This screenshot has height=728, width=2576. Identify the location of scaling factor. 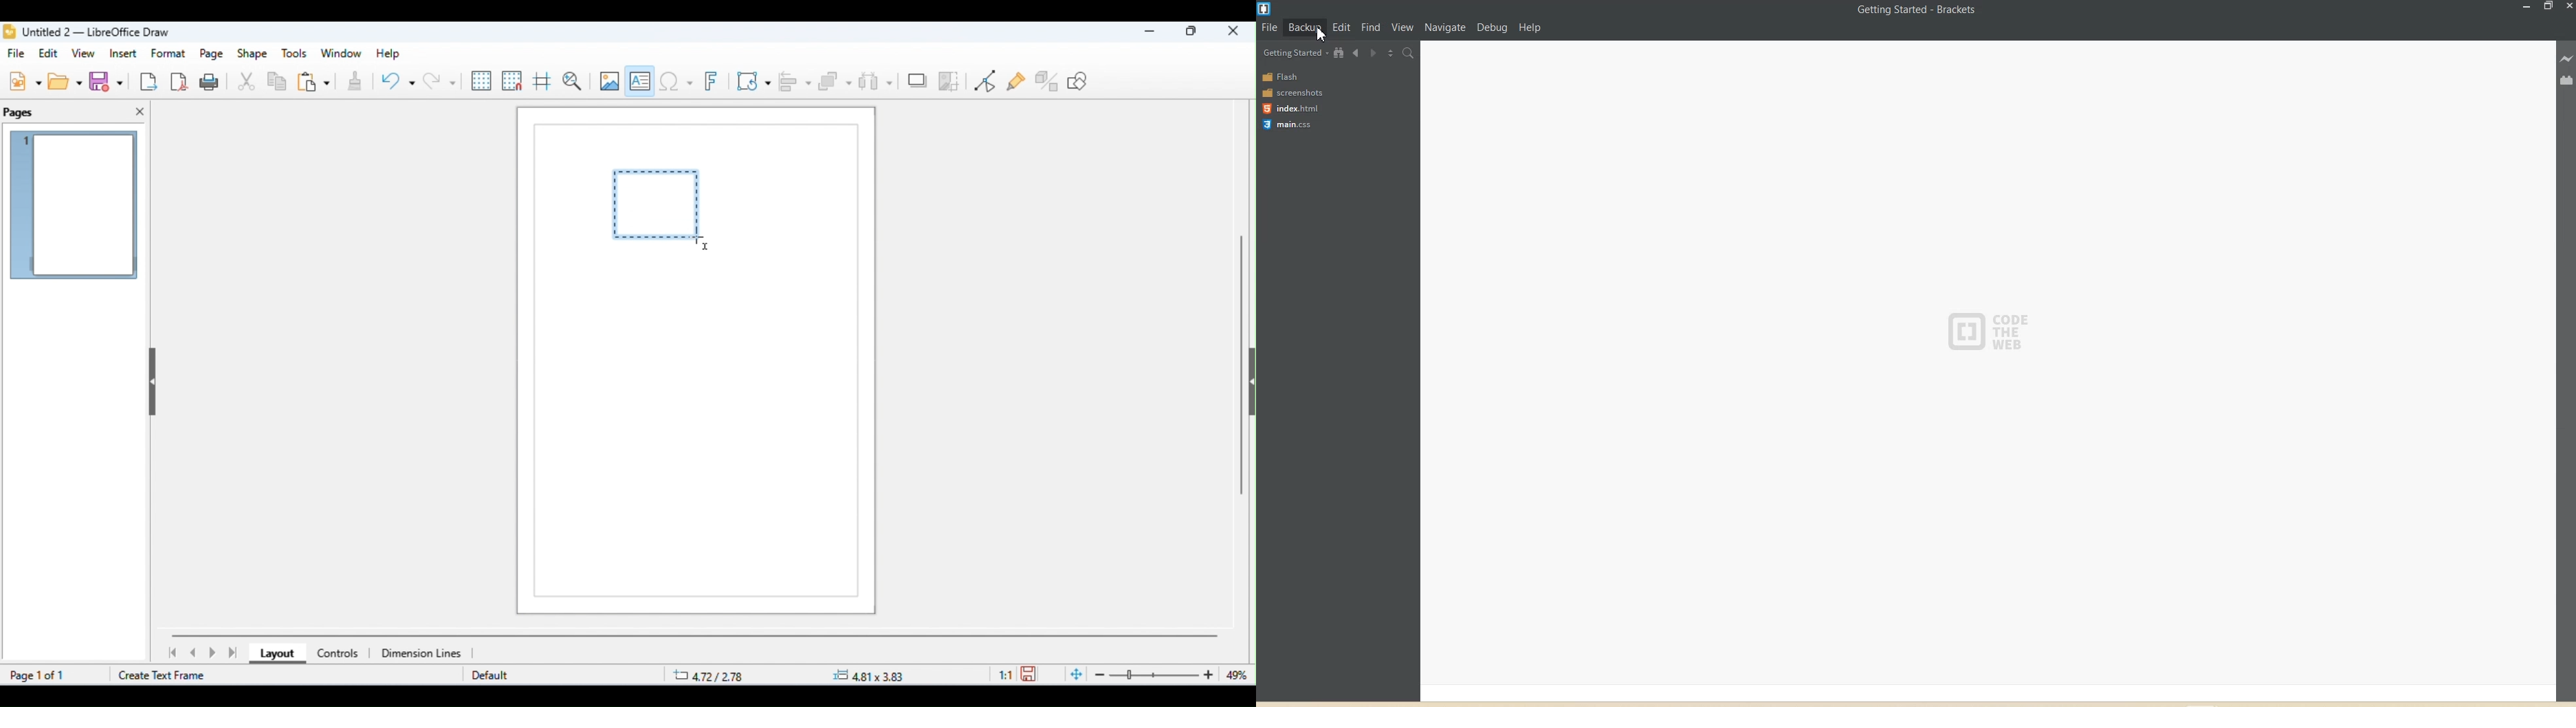
(1006, 674).